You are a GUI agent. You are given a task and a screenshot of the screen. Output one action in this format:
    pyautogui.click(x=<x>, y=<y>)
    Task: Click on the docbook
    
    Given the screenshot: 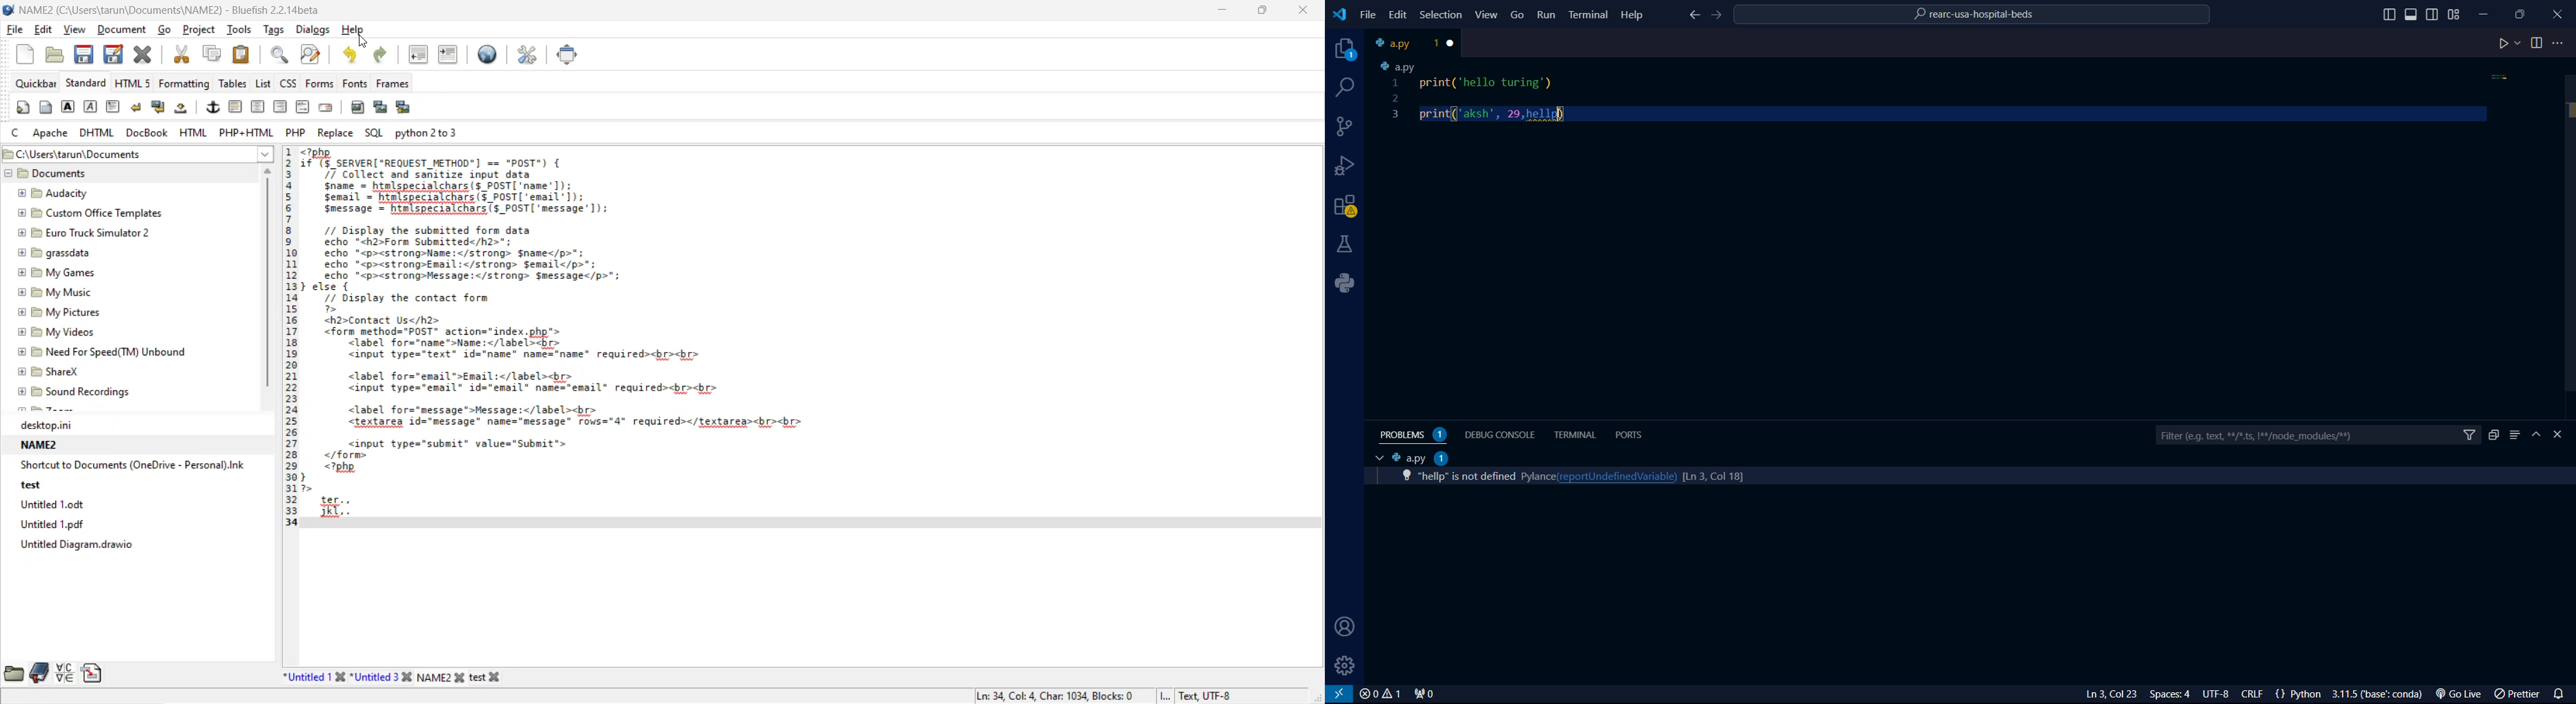 What is the action you would take?
    pyautogui.click(x=148, y=131)
    